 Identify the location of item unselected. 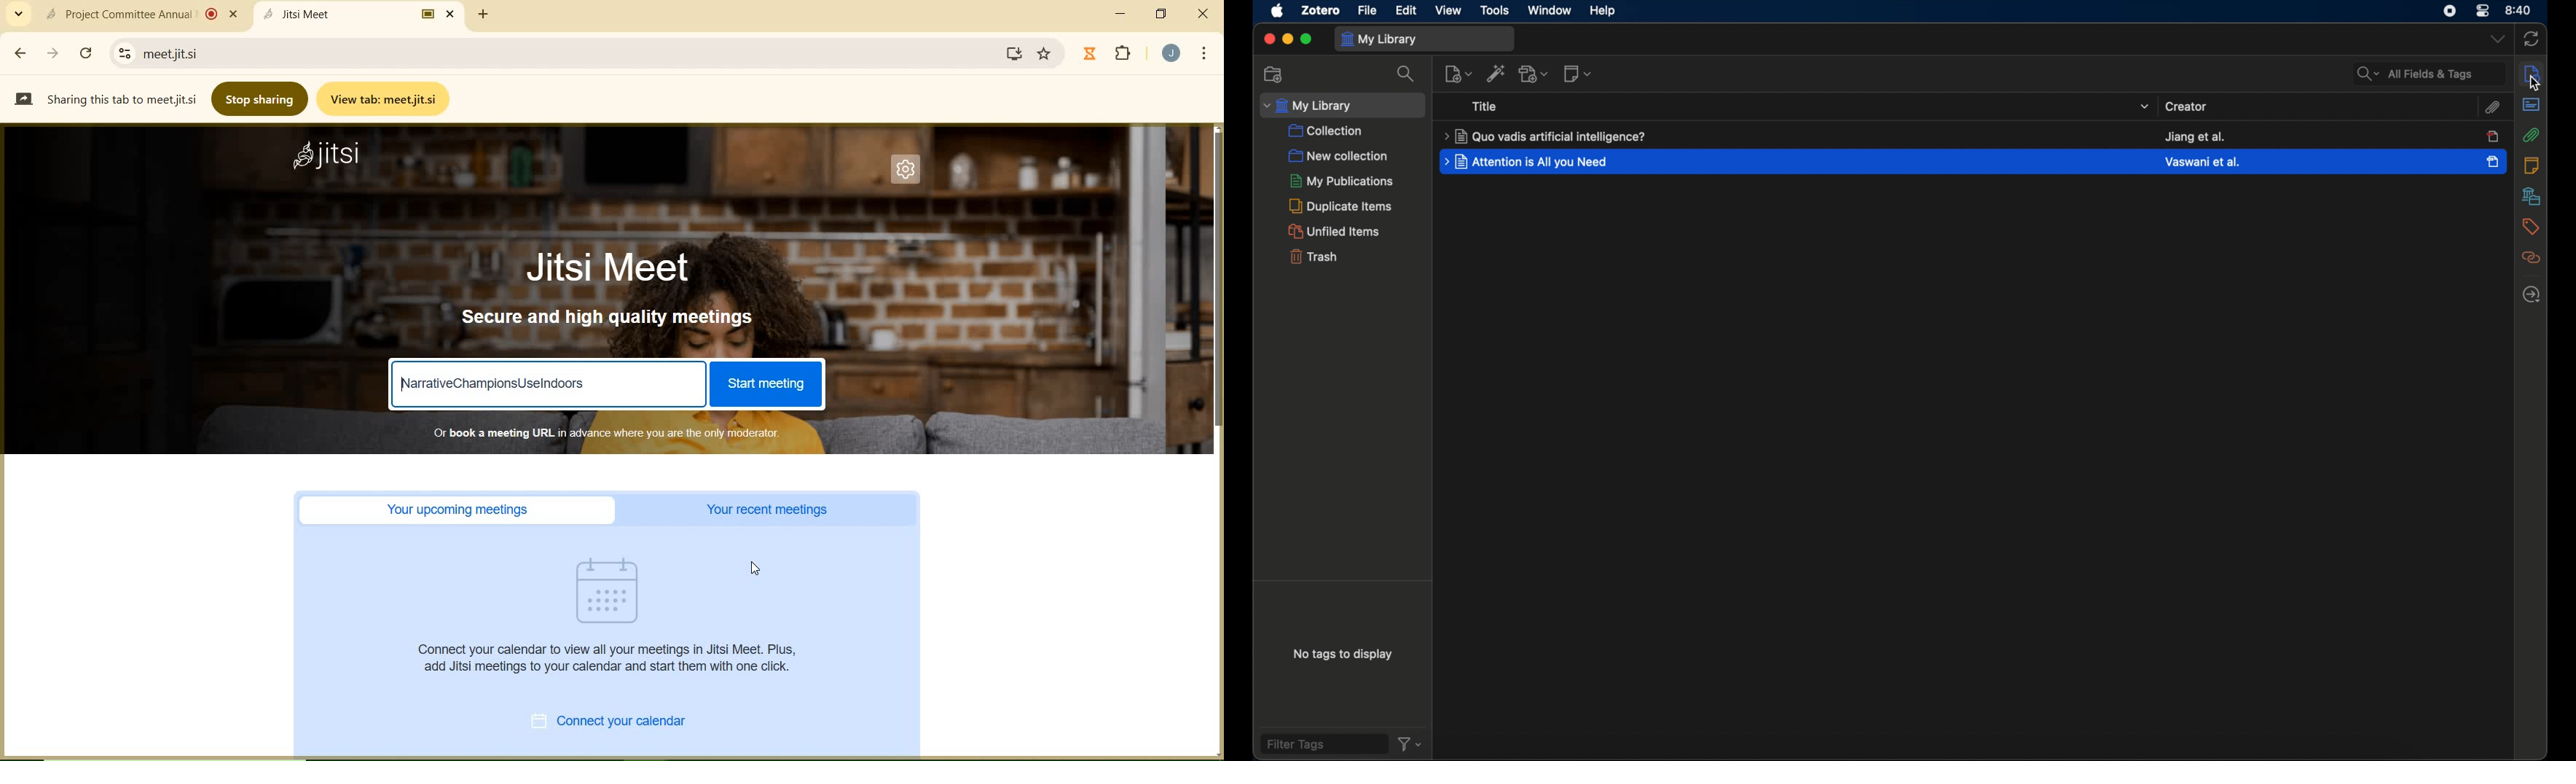
(2491, 137).